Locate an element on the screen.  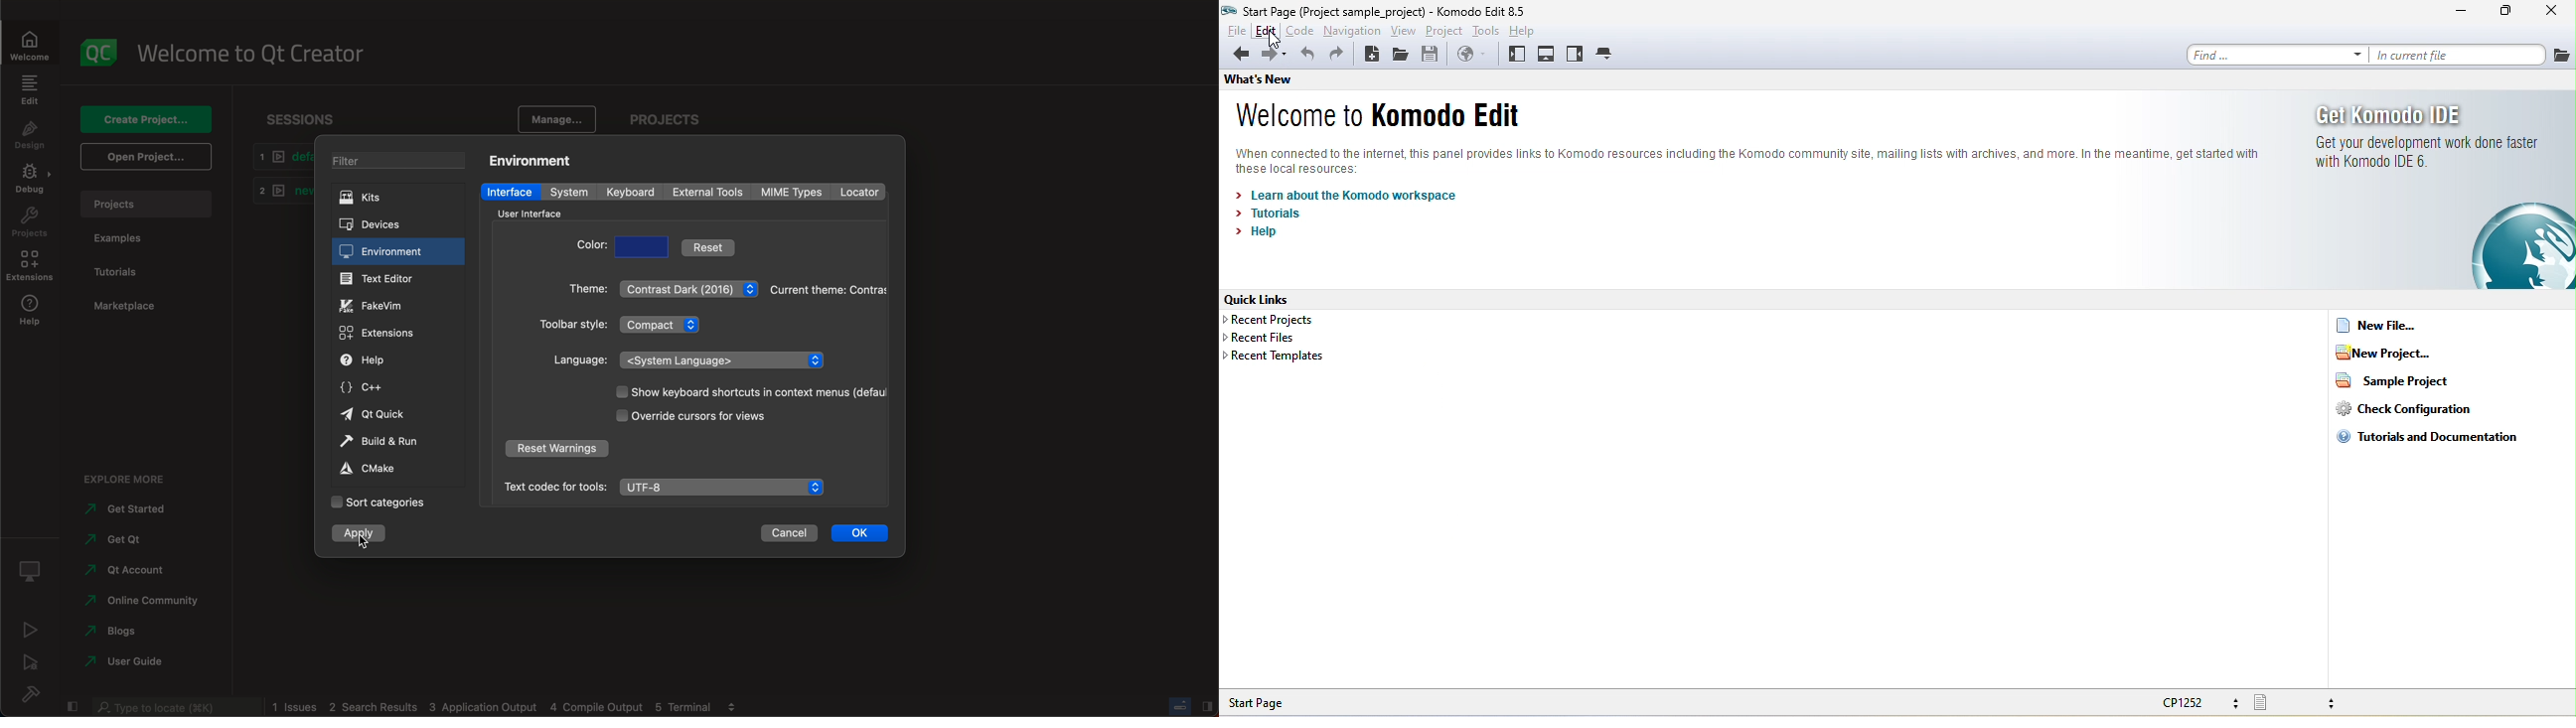
in current file is located at coordinates (2459, 53).